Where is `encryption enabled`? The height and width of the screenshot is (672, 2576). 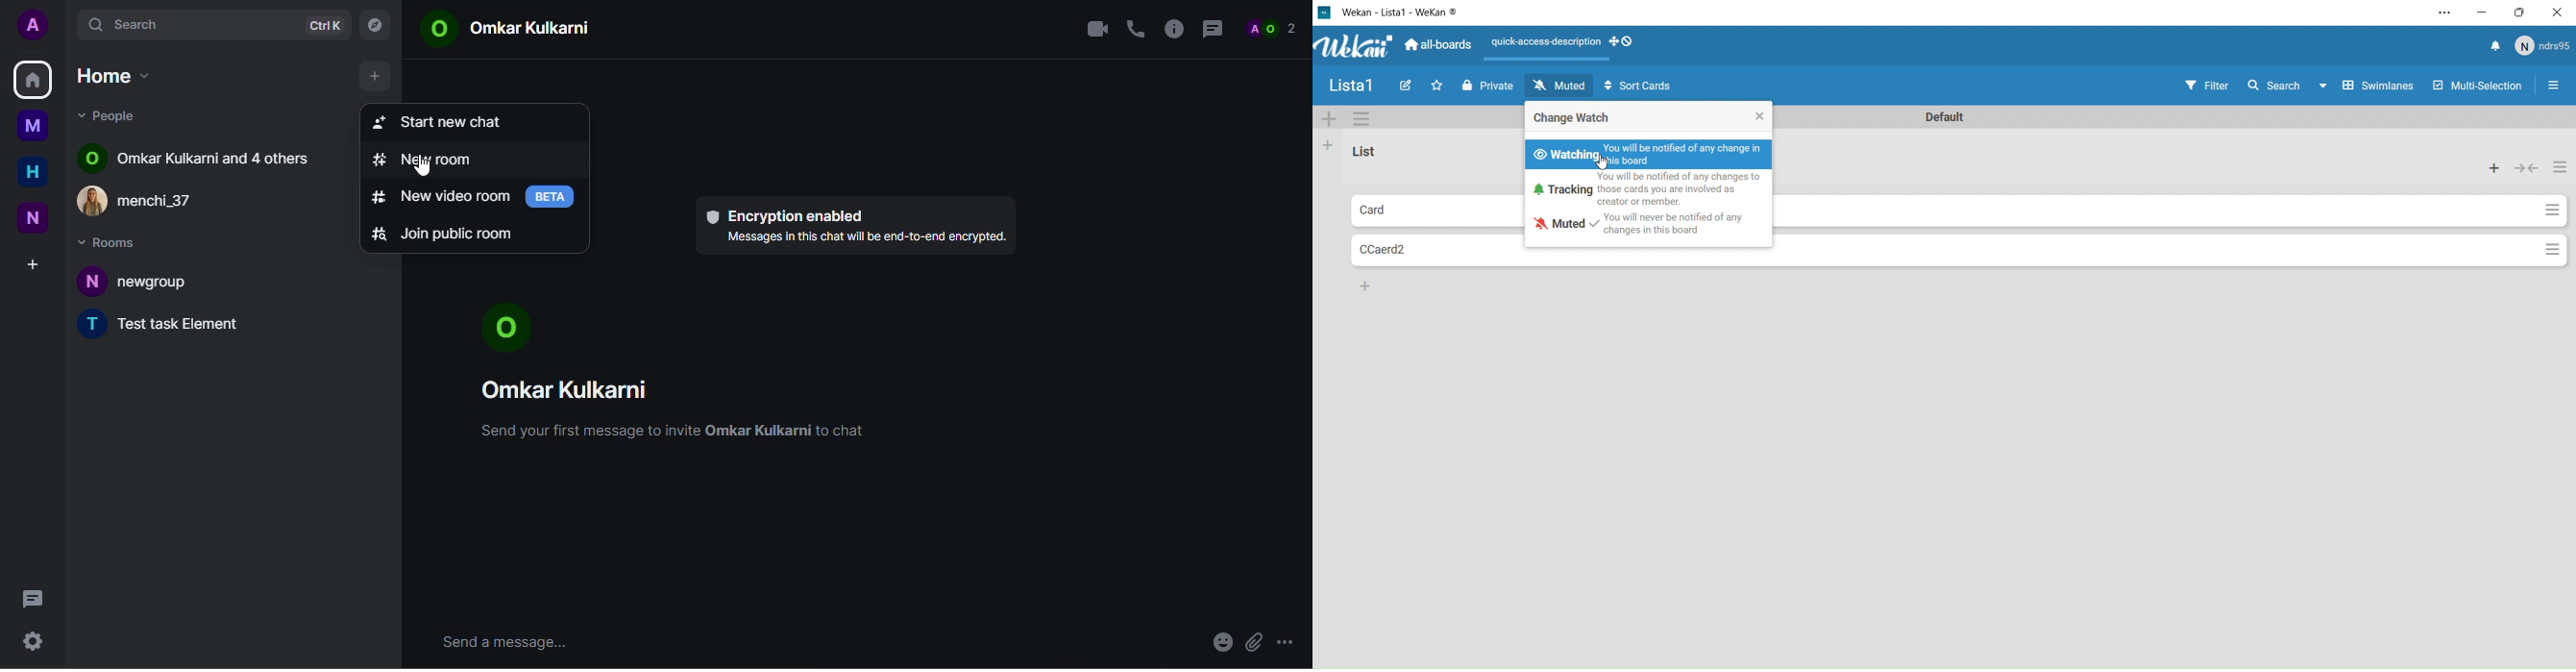 encryption enabled is located at coordinates (787, 215).